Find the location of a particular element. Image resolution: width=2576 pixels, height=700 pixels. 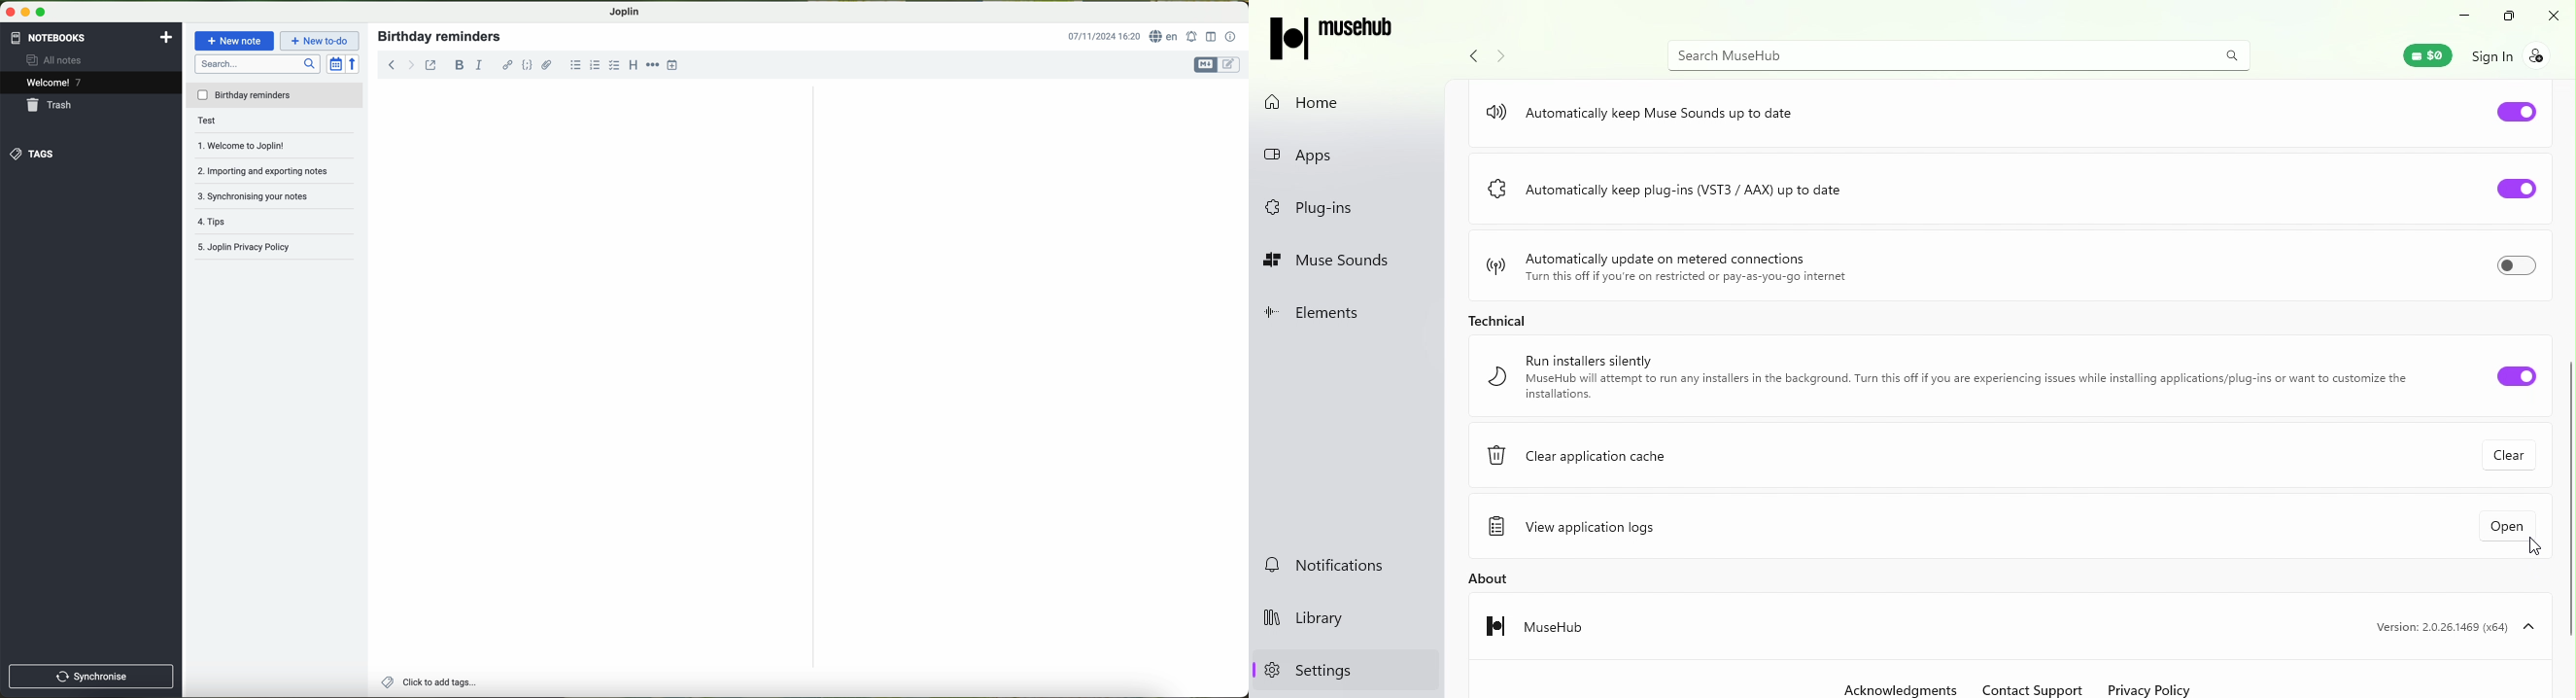

Contact support is located at coordinates (2030, 688).